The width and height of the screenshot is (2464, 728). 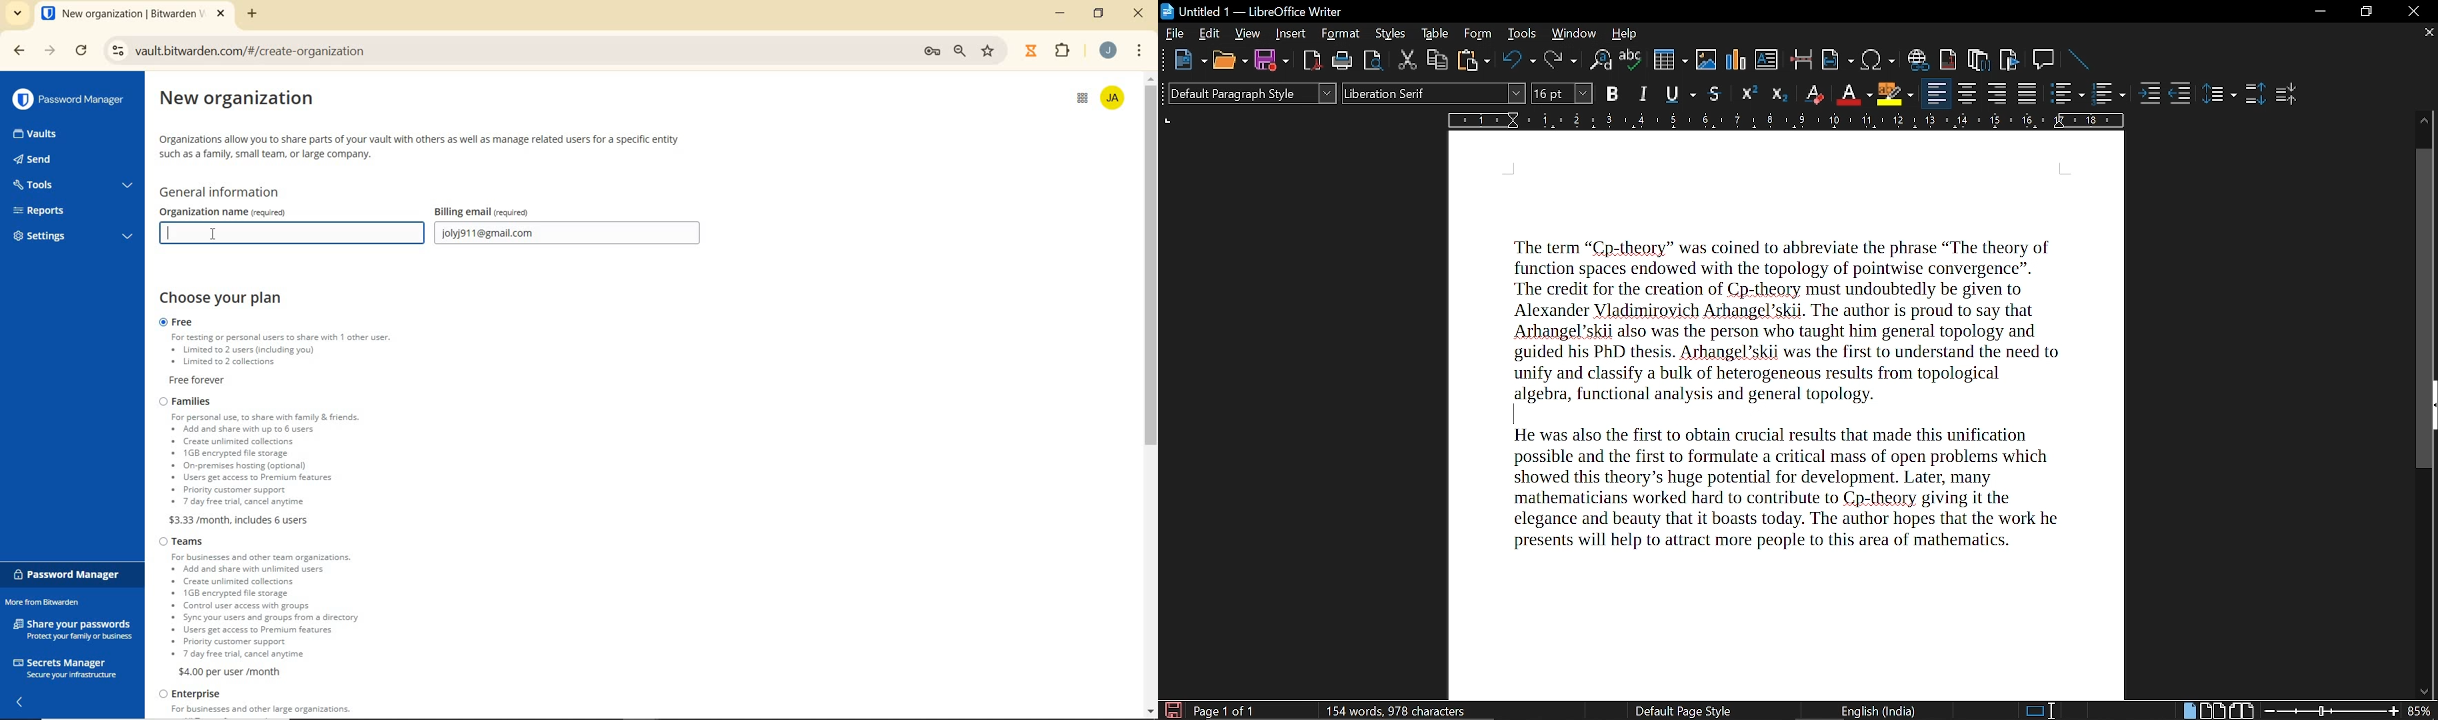 What do you see at coordinates (1476, 35) in the screenshot?
I see `Form` at bounding box center [1476, 35].